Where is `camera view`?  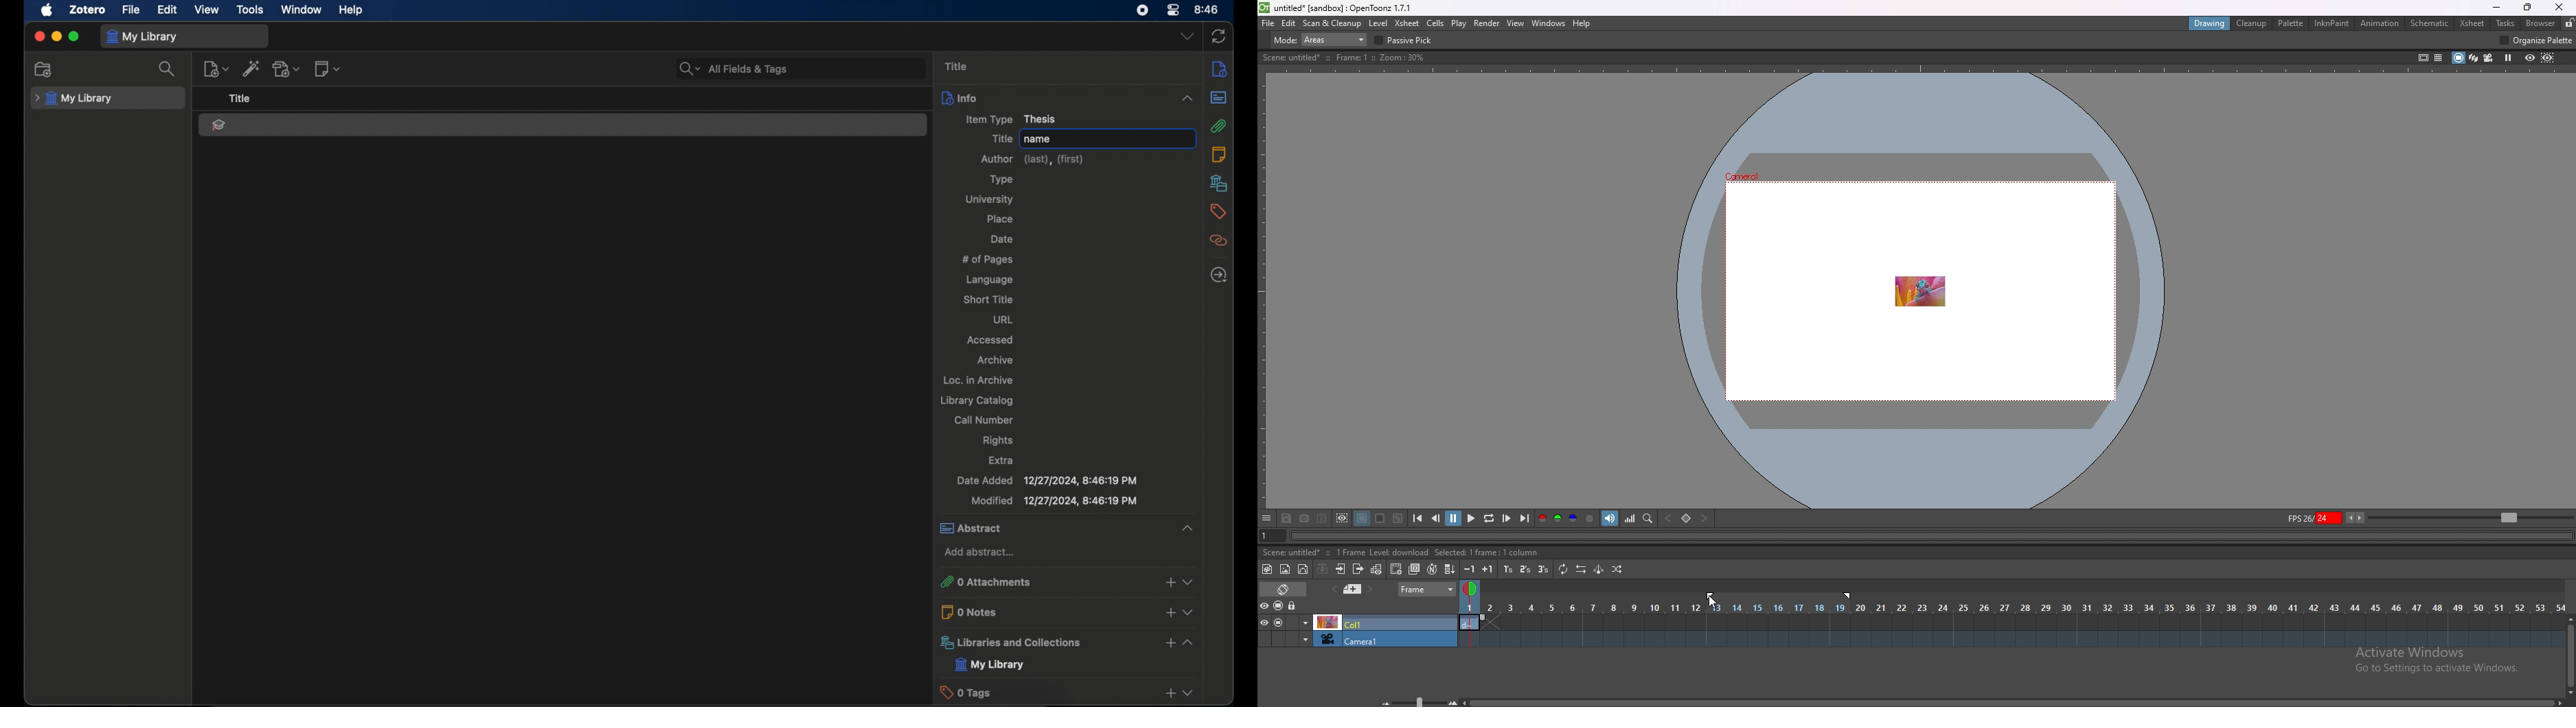 camera view is located at coordinates (2489, 58).